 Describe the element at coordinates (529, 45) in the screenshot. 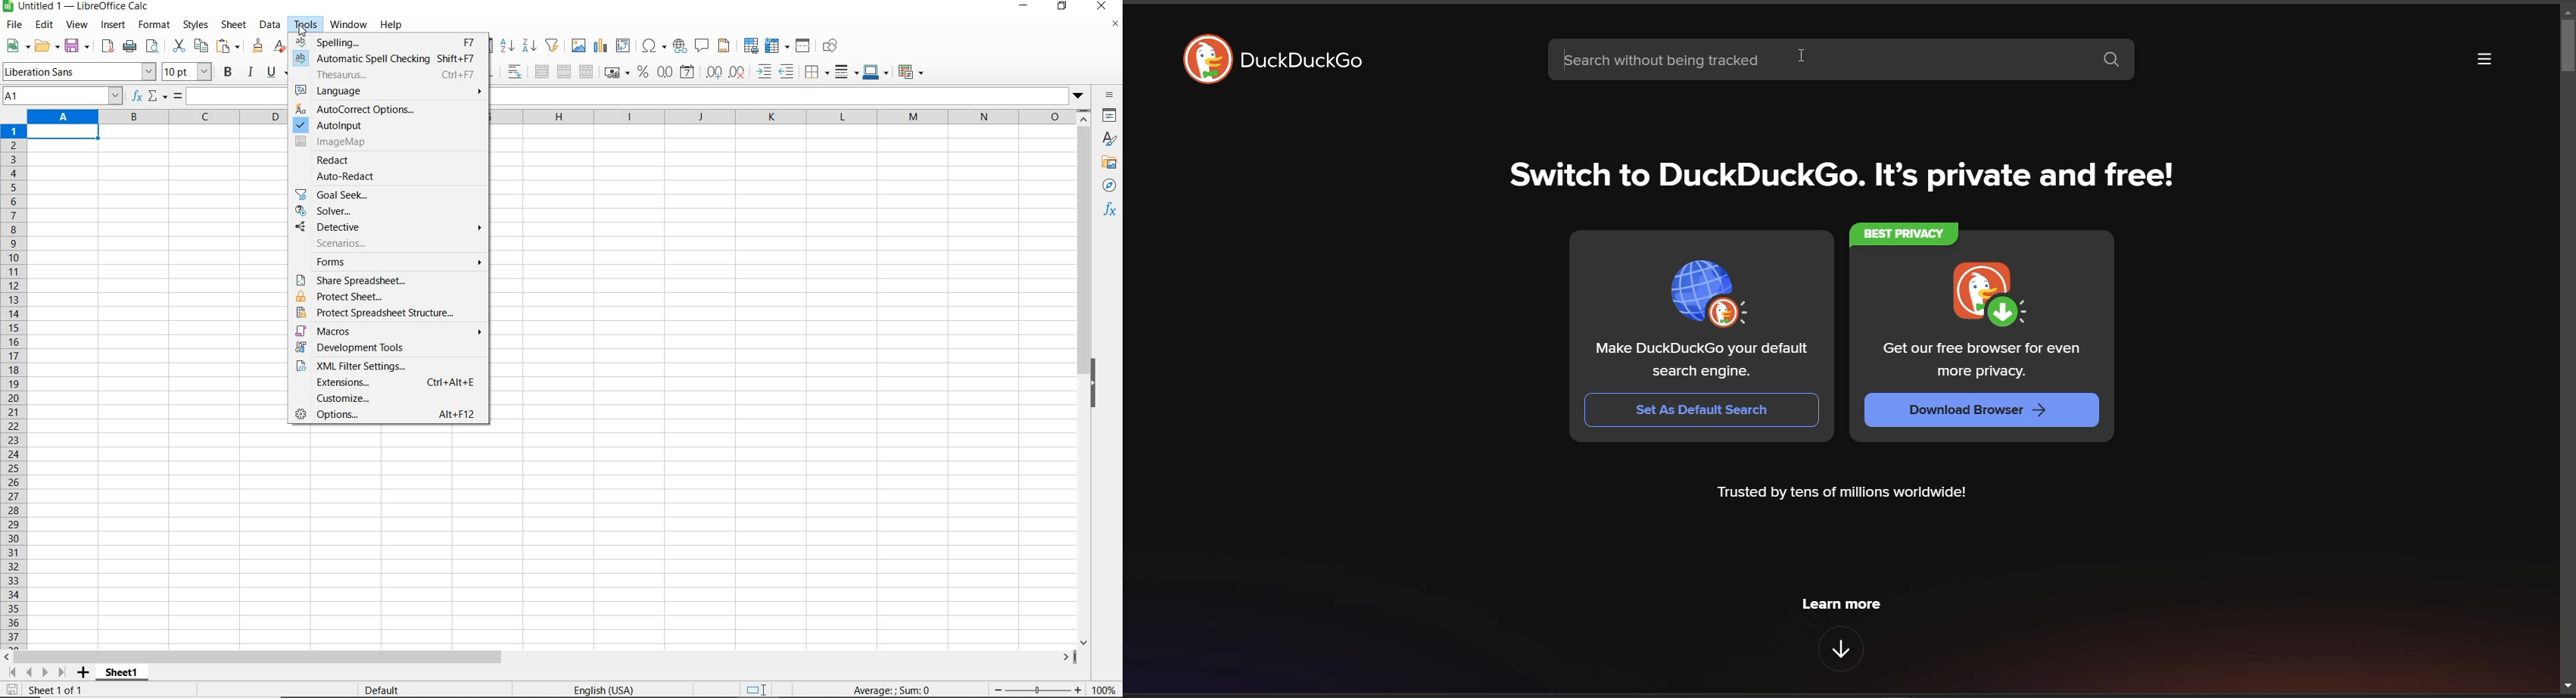

I see `sort descending` at that location.